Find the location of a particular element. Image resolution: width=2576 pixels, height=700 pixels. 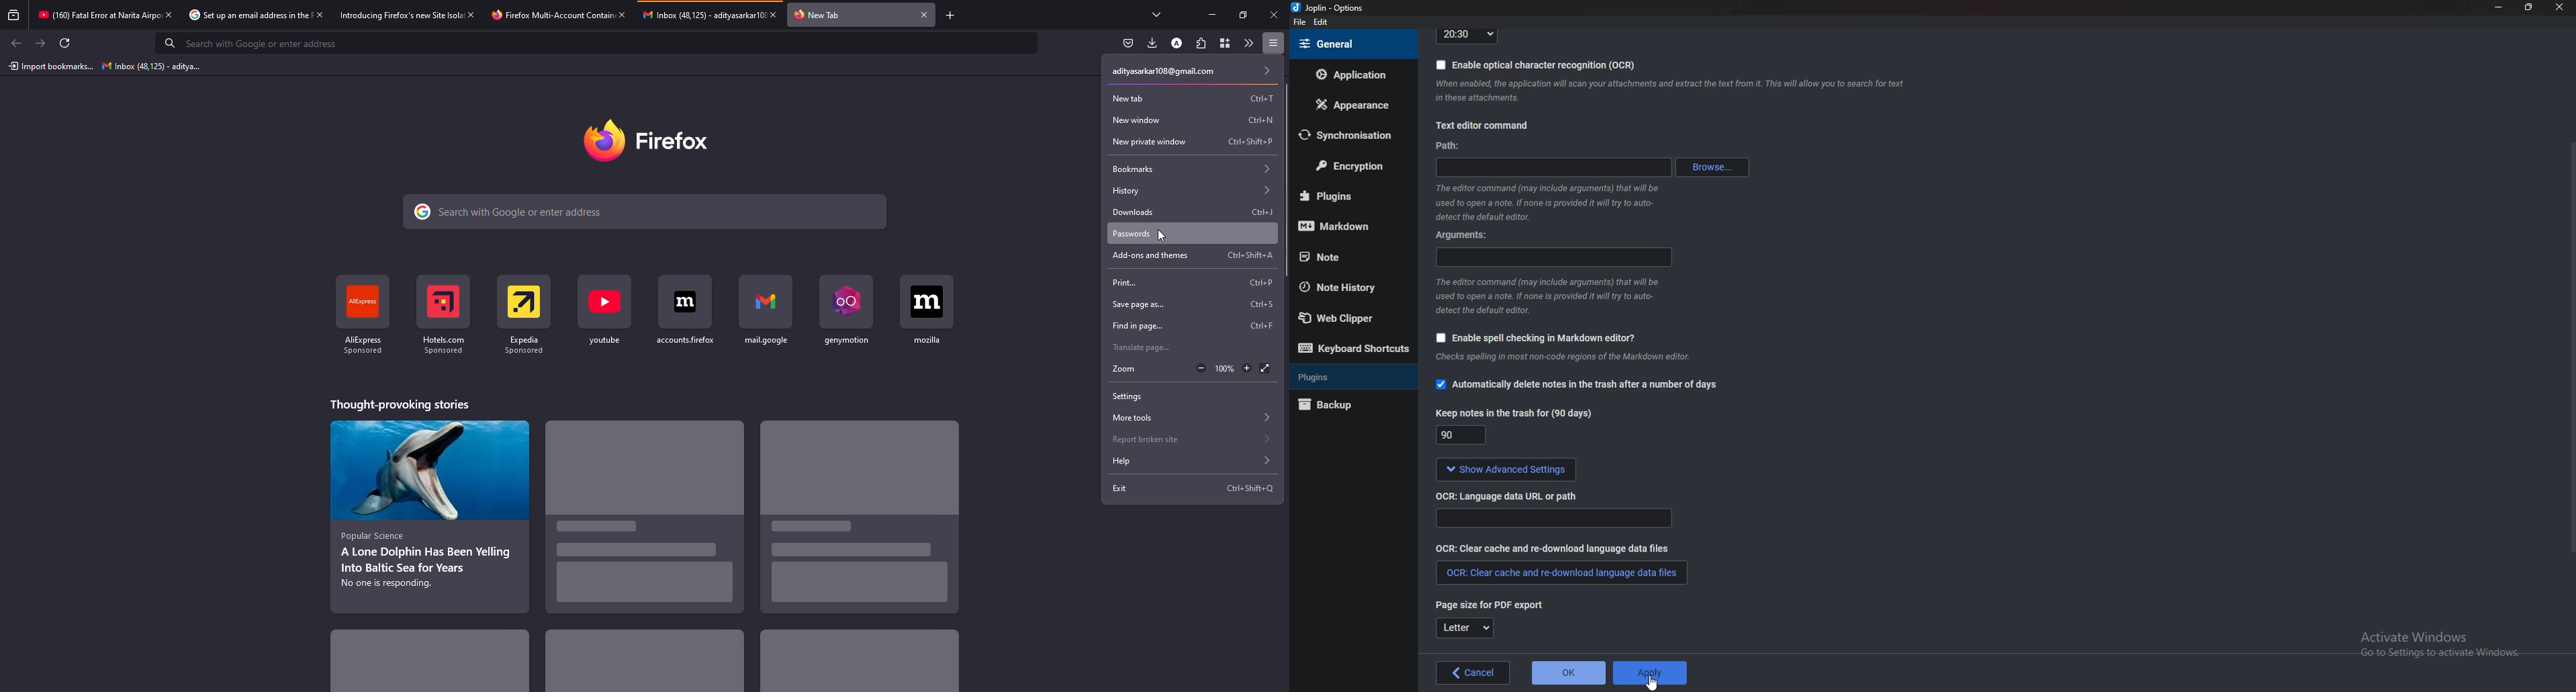

Scroll bar is located at coordinates (2571, 345).